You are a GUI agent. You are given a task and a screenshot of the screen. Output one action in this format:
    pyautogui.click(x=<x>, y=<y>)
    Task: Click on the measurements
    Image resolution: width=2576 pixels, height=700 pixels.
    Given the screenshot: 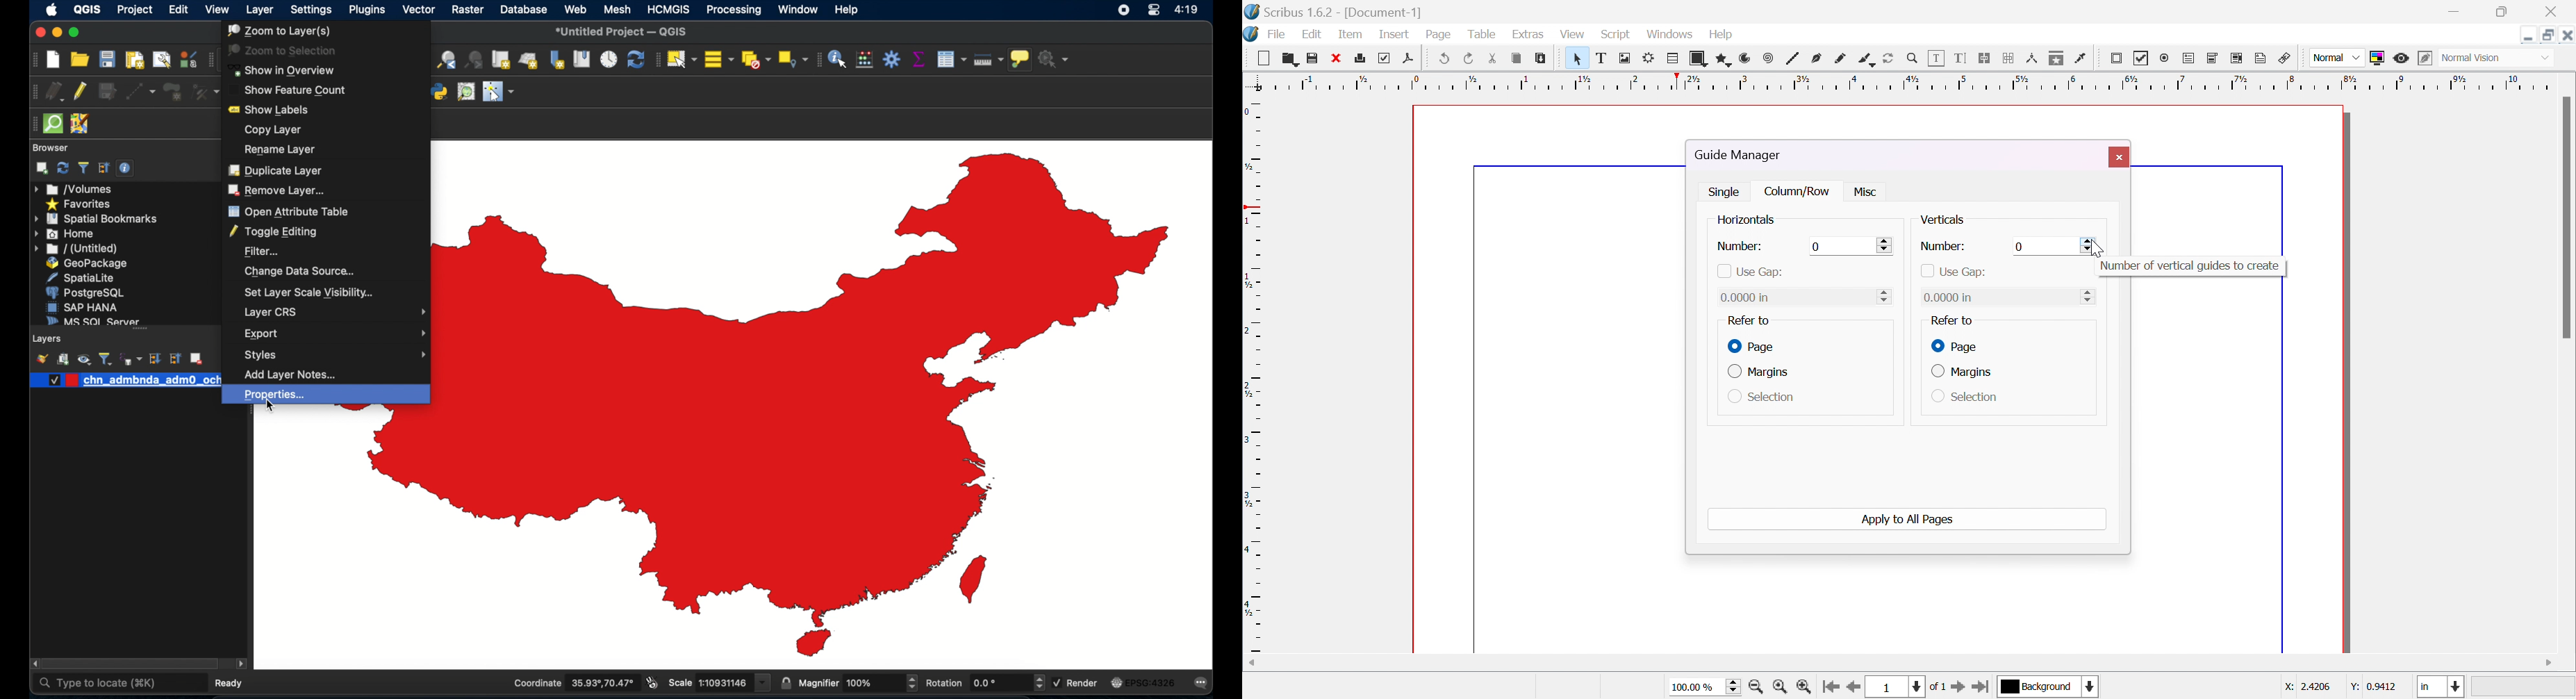 What is the action you would take?
    pyautogui.click(x=2034, y=59)
    